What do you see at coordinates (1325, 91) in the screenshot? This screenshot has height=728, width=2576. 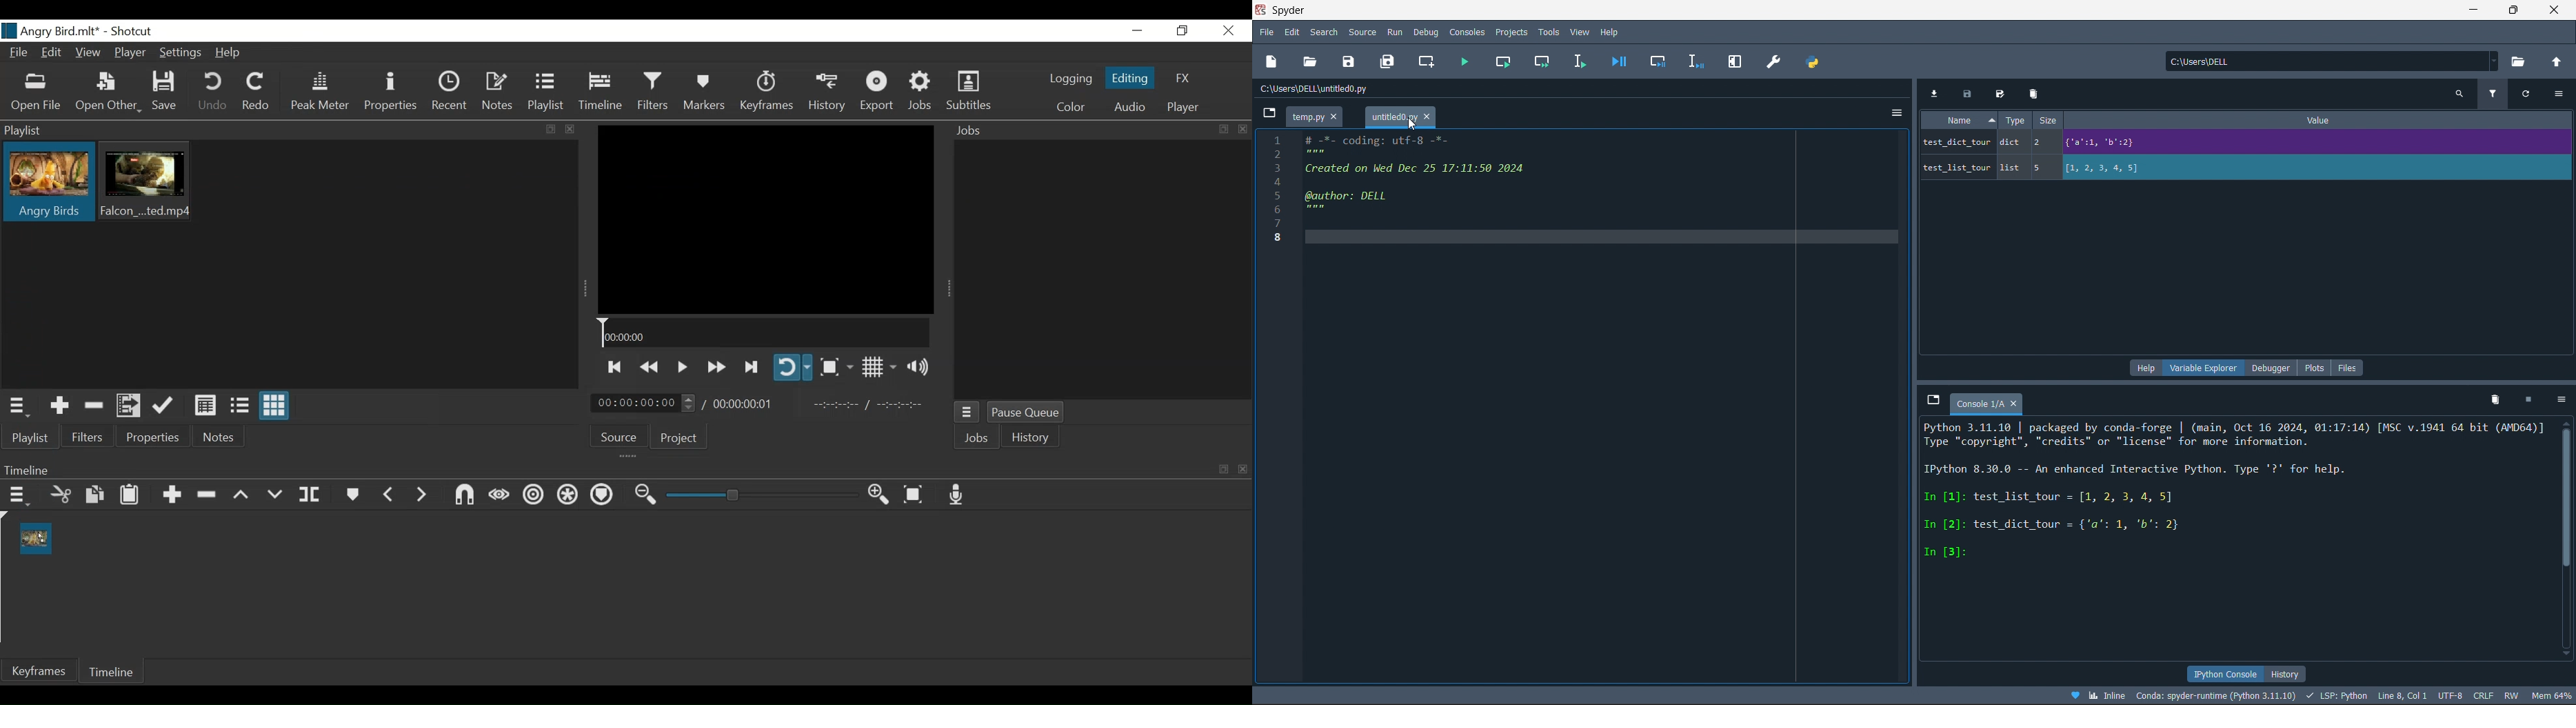 I see `C:\Users\DELL\untitled0.py` at bounding box center [1325, 91].